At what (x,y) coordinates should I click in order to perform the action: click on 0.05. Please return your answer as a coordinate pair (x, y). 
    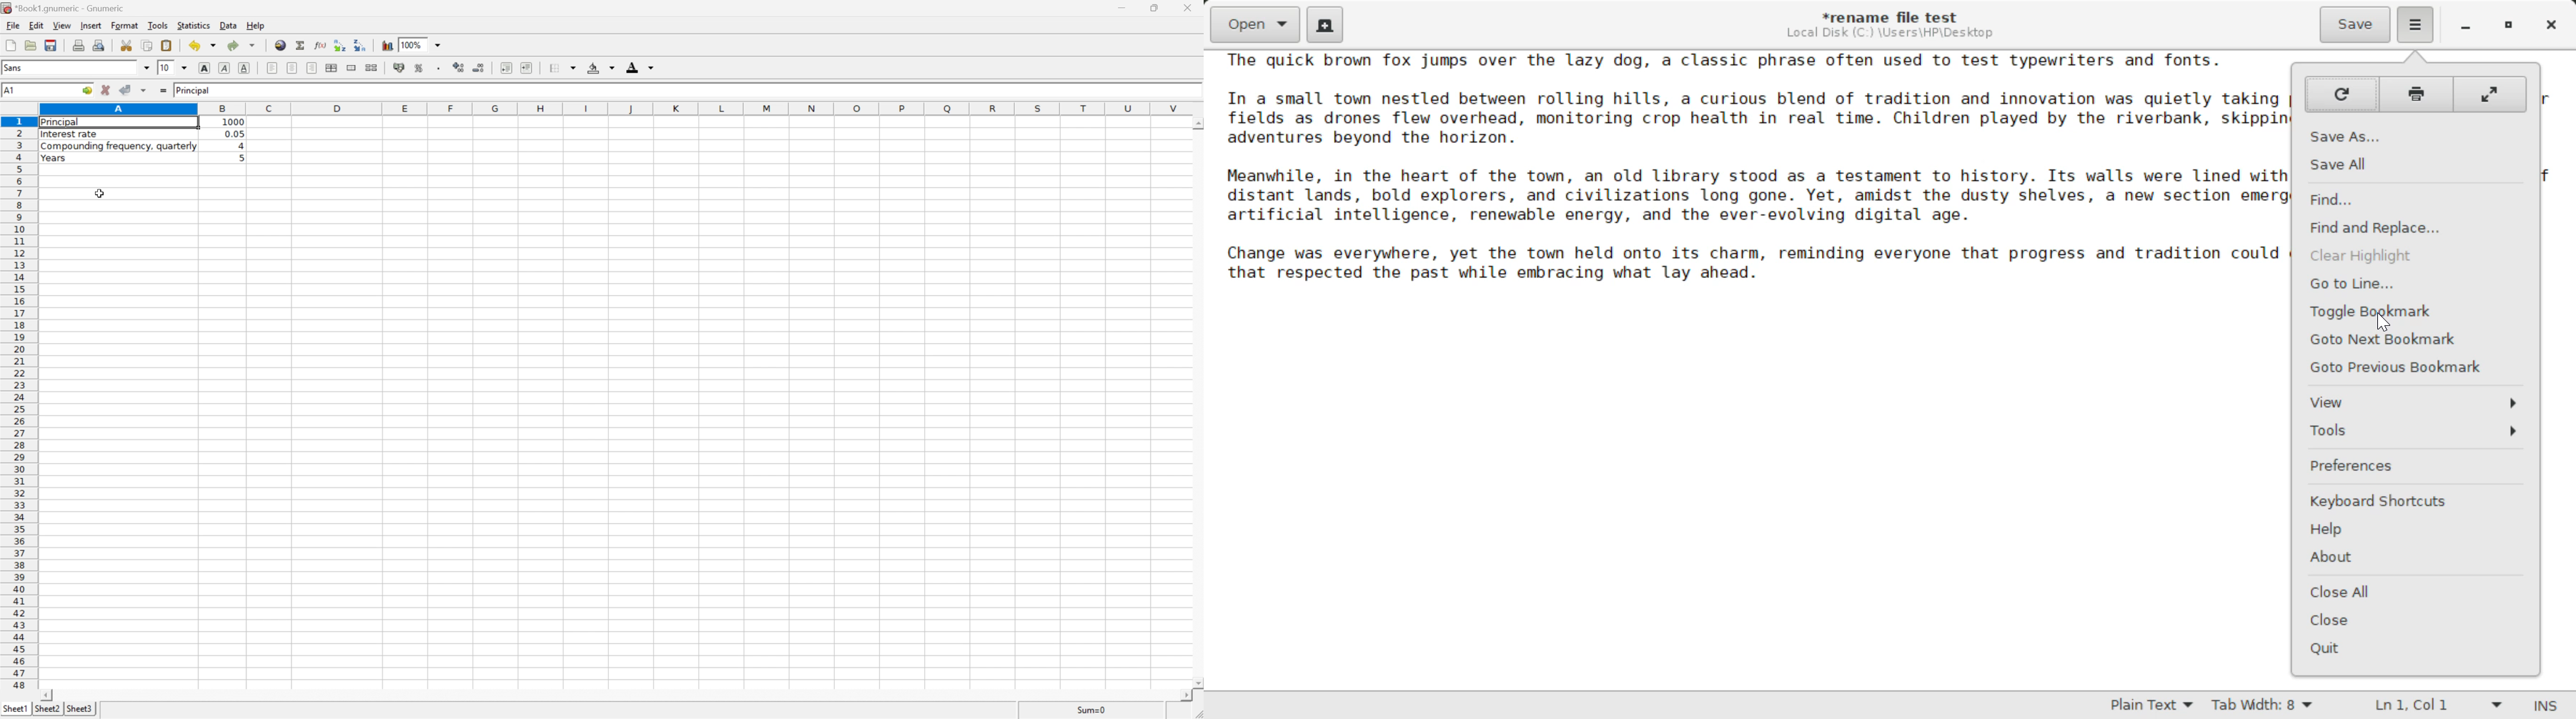
    Looking at the image, I should click on (235, 133).